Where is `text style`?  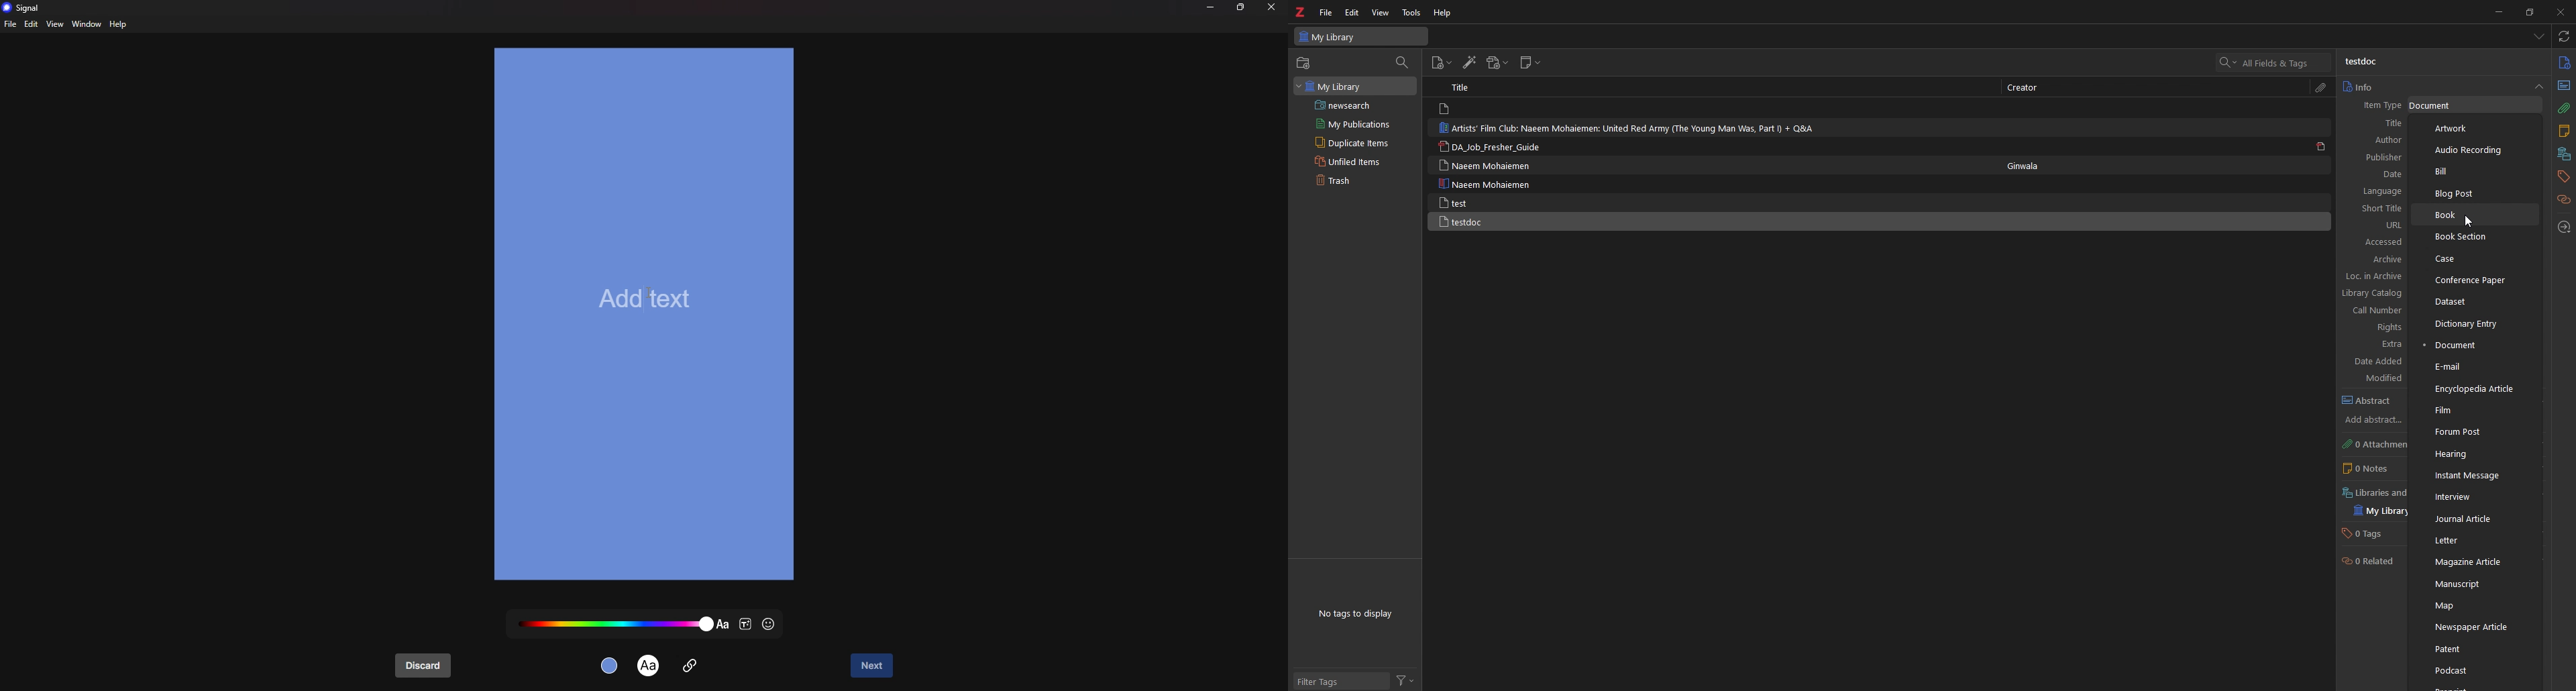 text style is located at coordinates (746, 625).